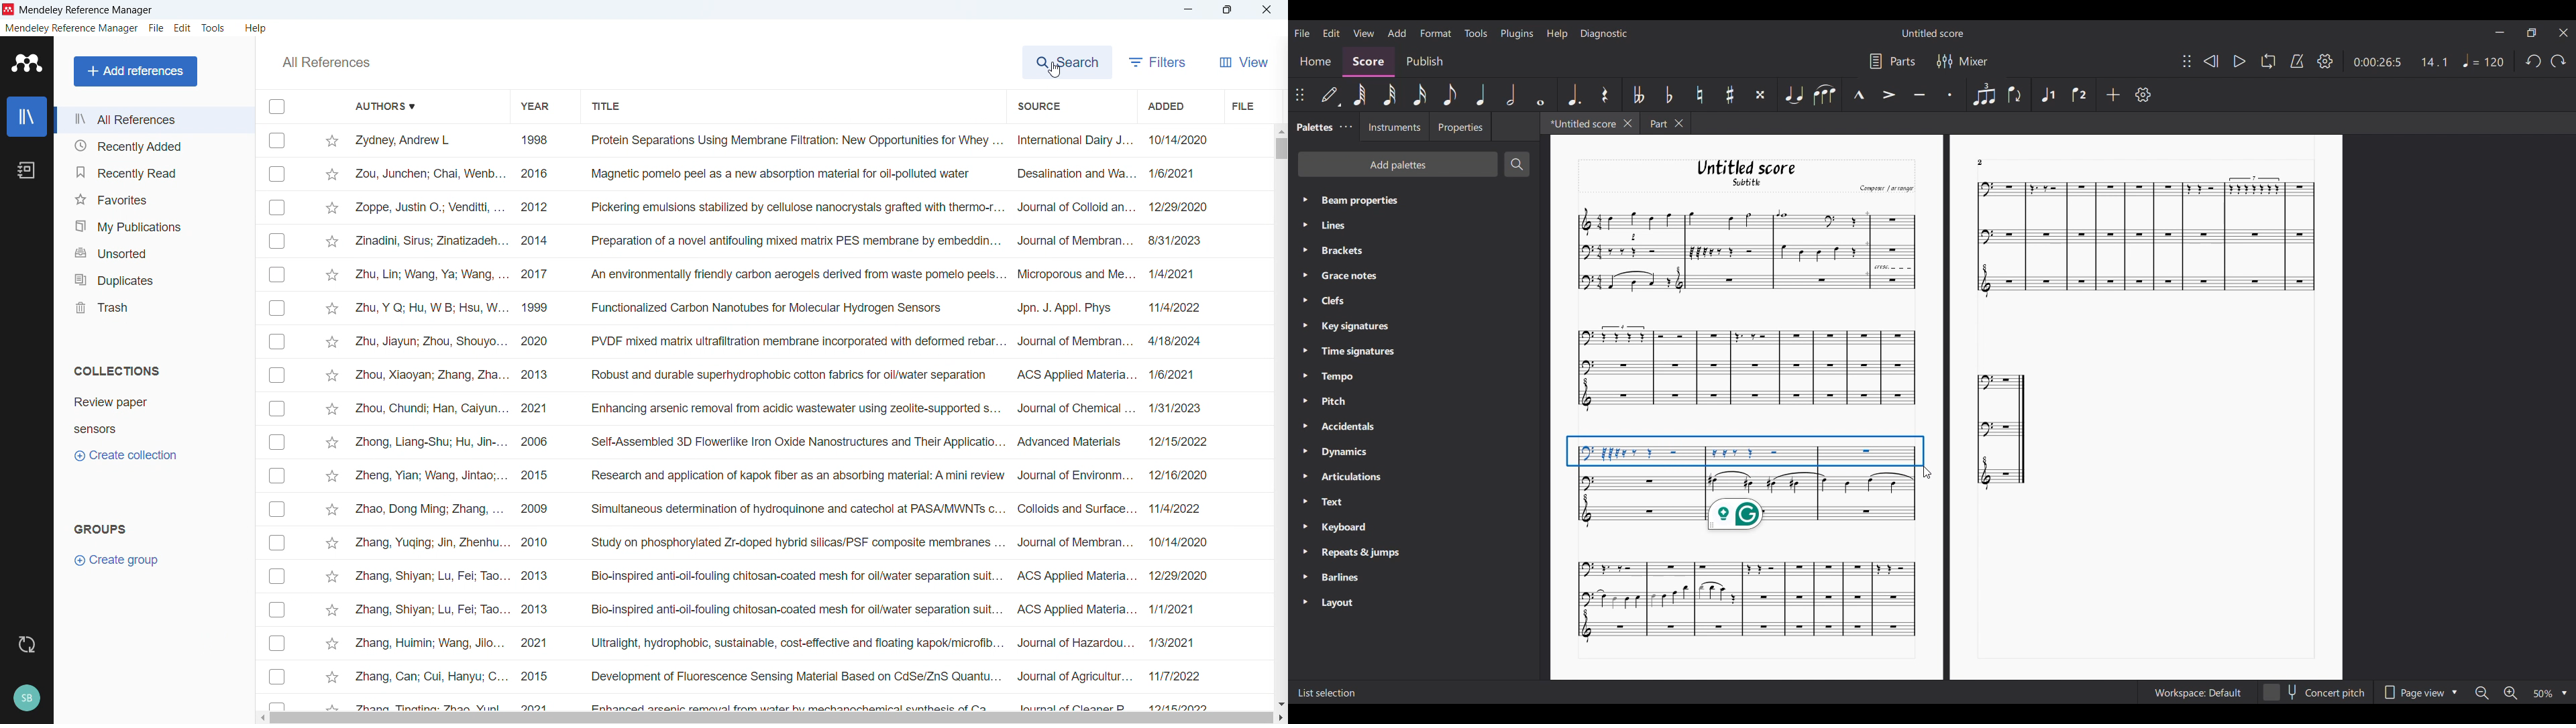 The height and width of the screenshot is (728, 2576). Describe the element at coordinates (1065, 62) in the screenshot. I see `Search ` at that location.